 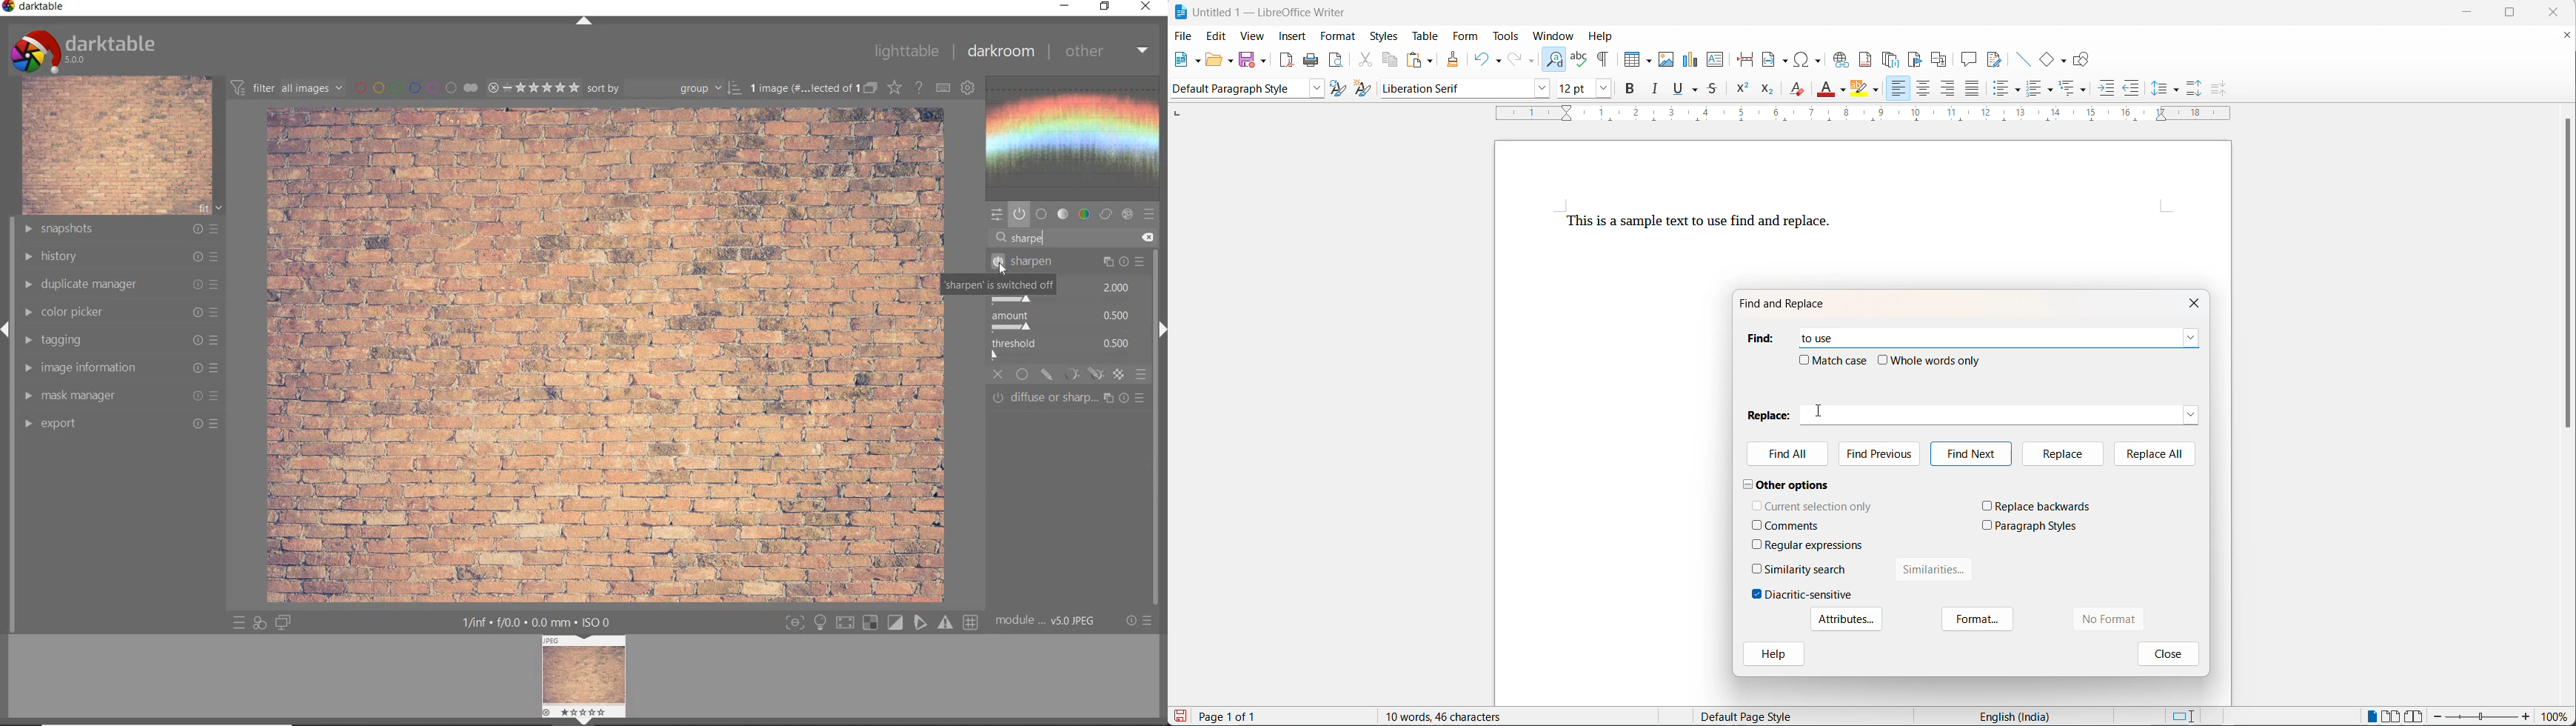 What do you see at coordinates (1248, 59) in the screenshot?
I see `save` at bounding box center [1248, 59].